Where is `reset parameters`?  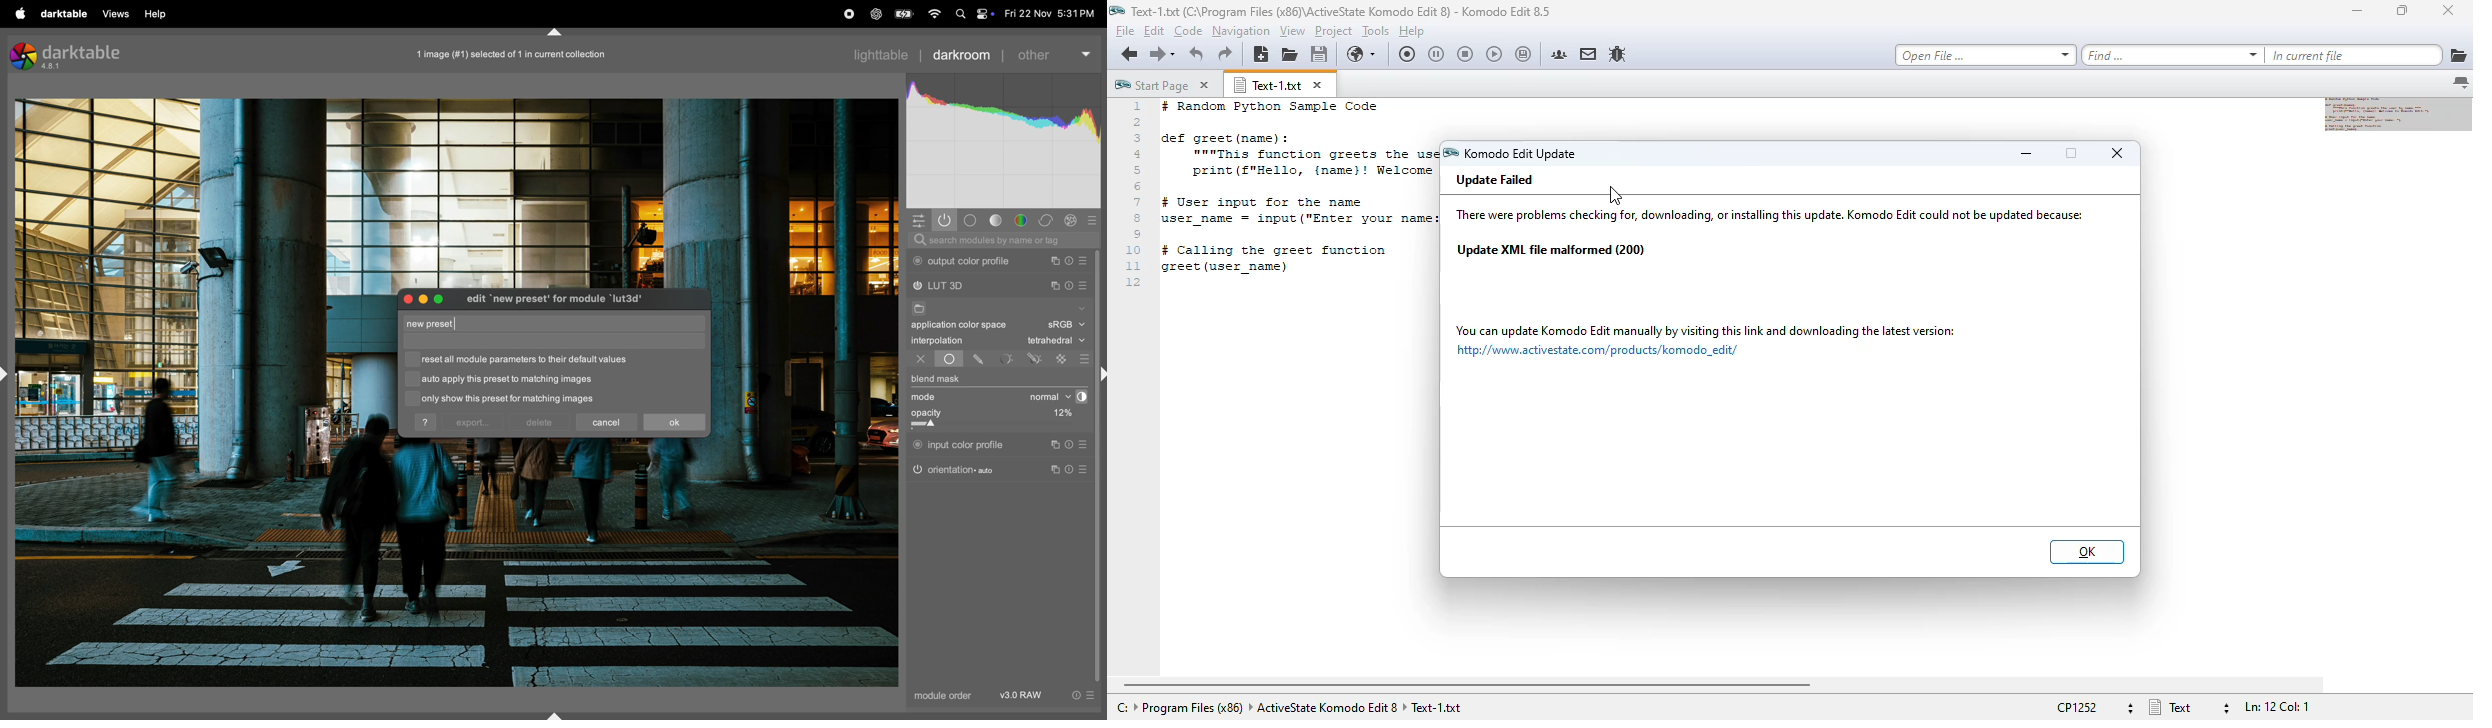 reset parameters is located at coordinates (1072, 261).